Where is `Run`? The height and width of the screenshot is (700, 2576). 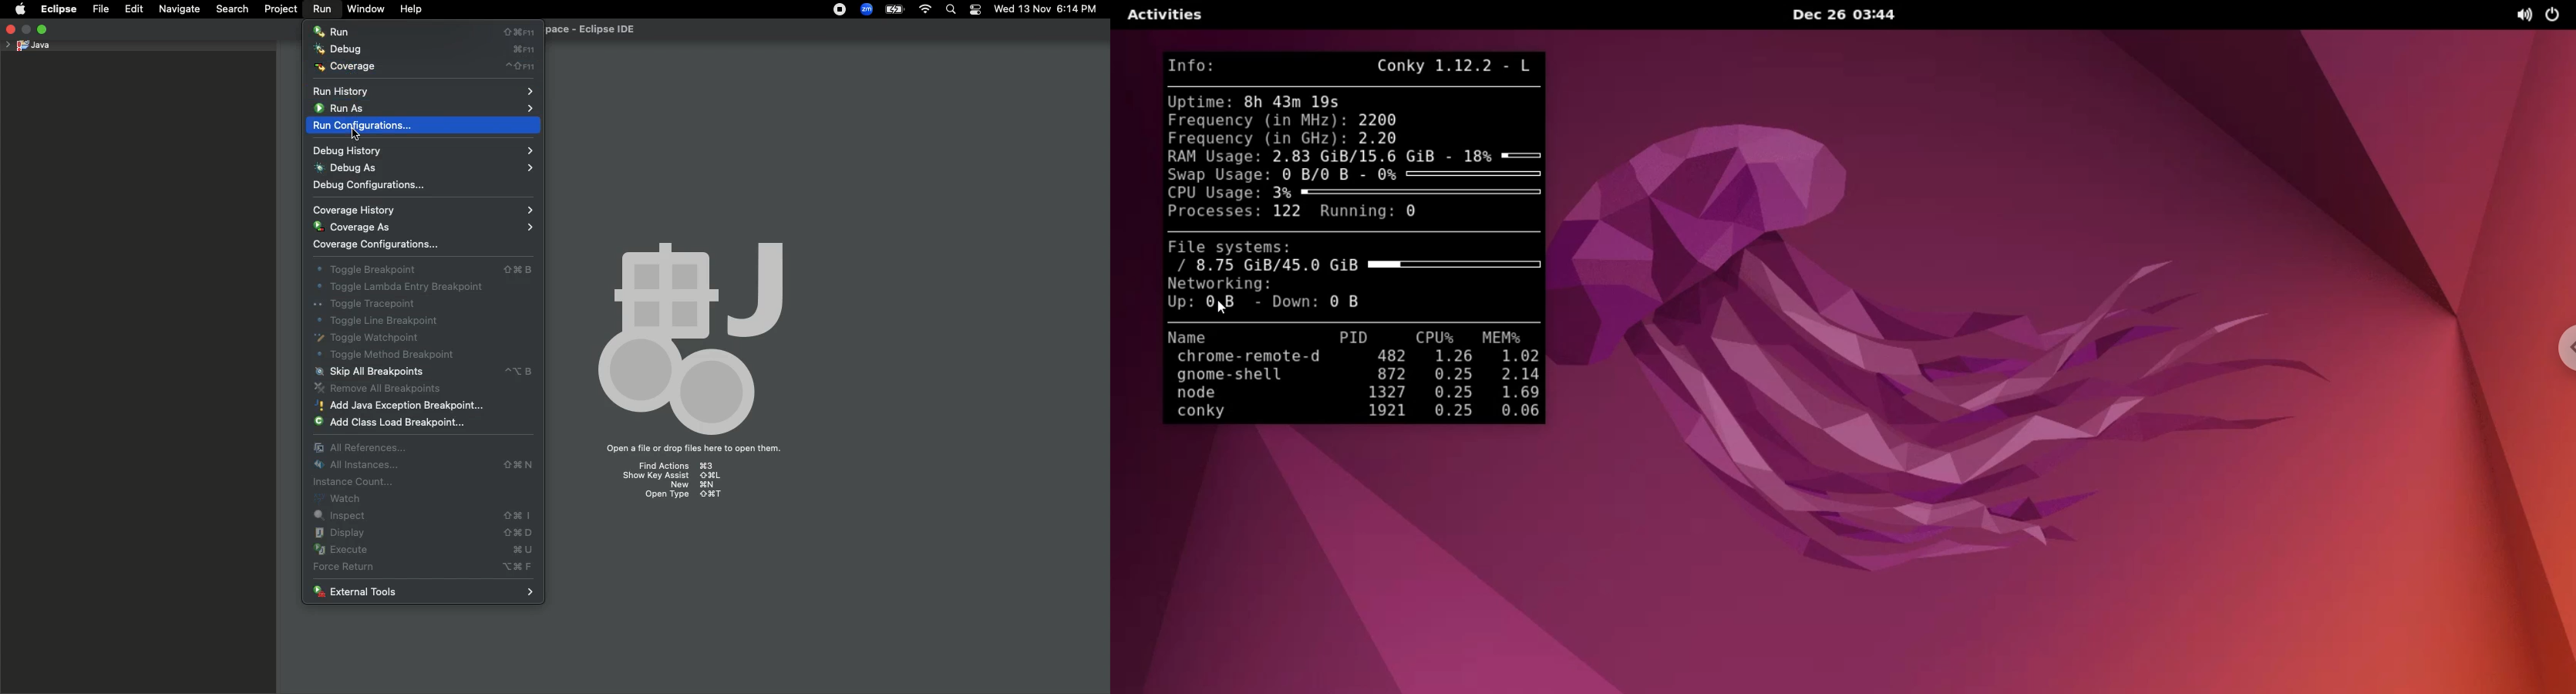 Run is located at coordinates (321, 12).